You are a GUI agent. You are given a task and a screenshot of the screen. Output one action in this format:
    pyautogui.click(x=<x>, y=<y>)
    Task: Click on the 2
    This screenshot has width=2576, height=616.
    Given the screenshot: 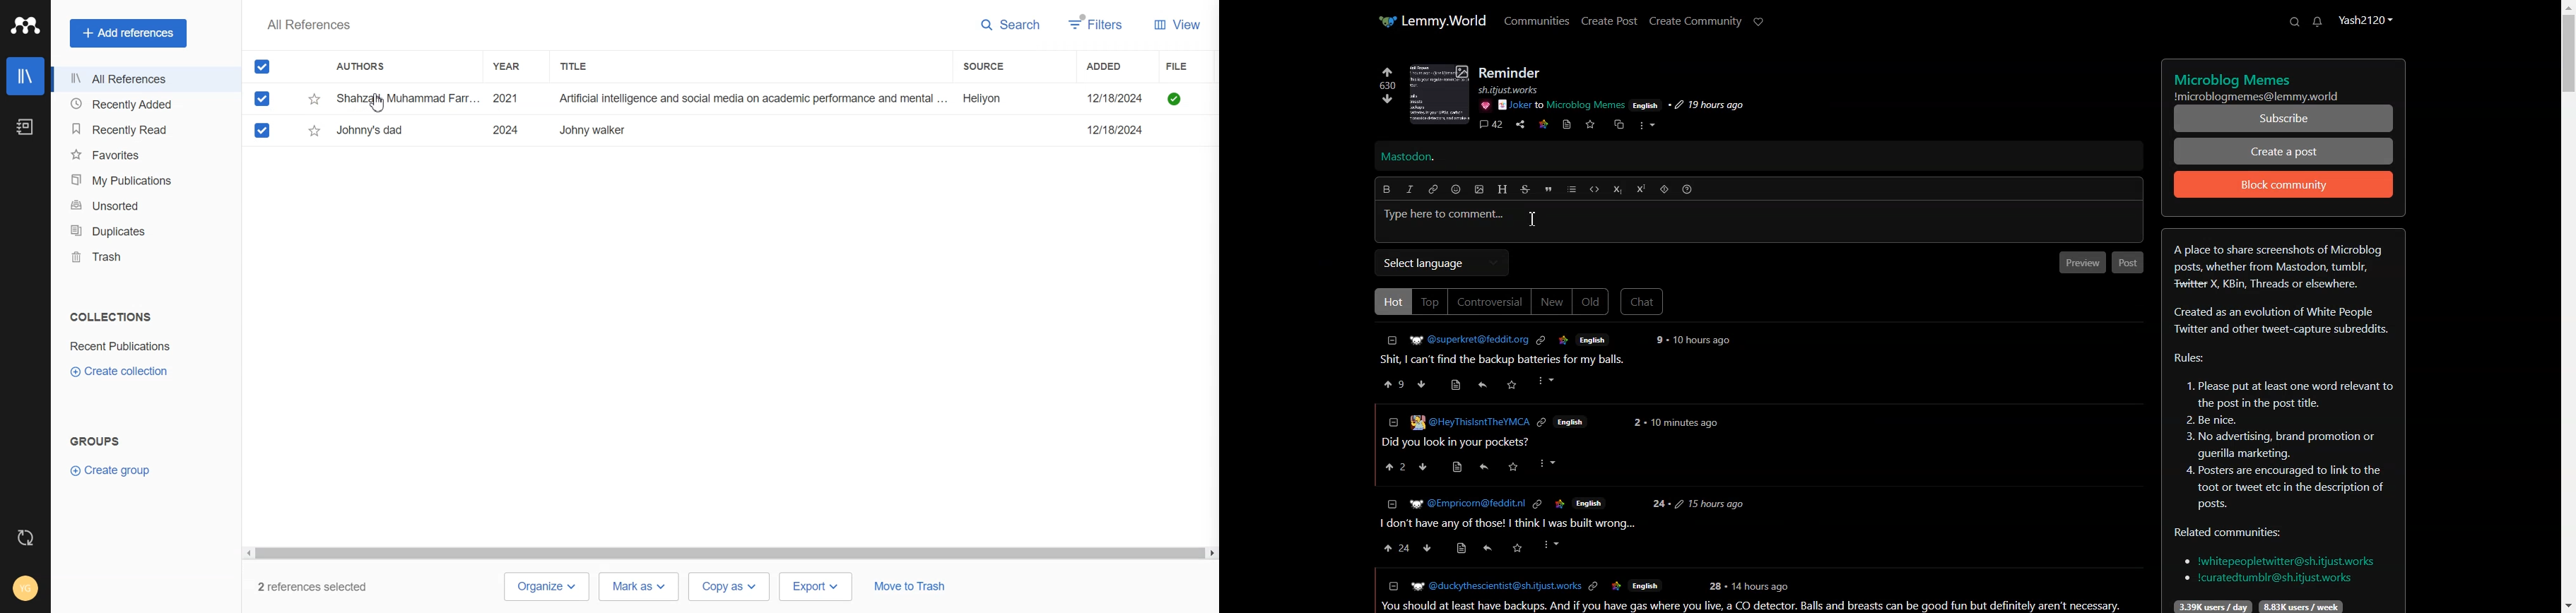 What is the action you would take?
    pyautogui.click(x=1636, y=422)
    